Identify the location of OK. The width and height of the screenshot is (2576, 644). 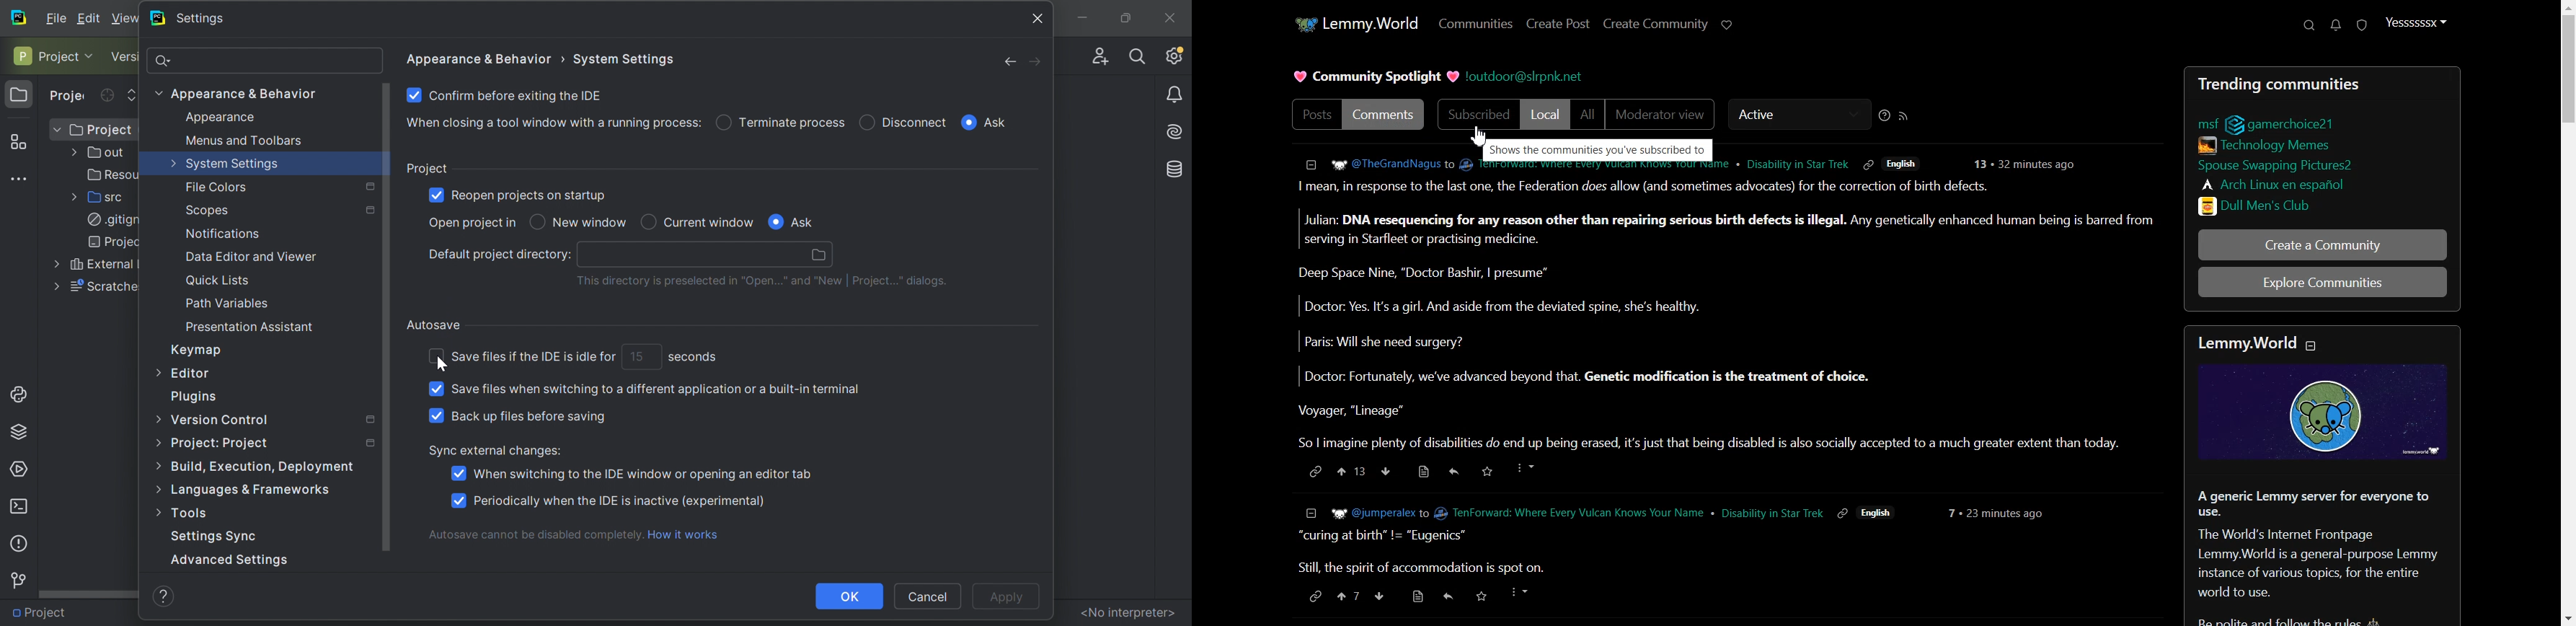
(850, 596).